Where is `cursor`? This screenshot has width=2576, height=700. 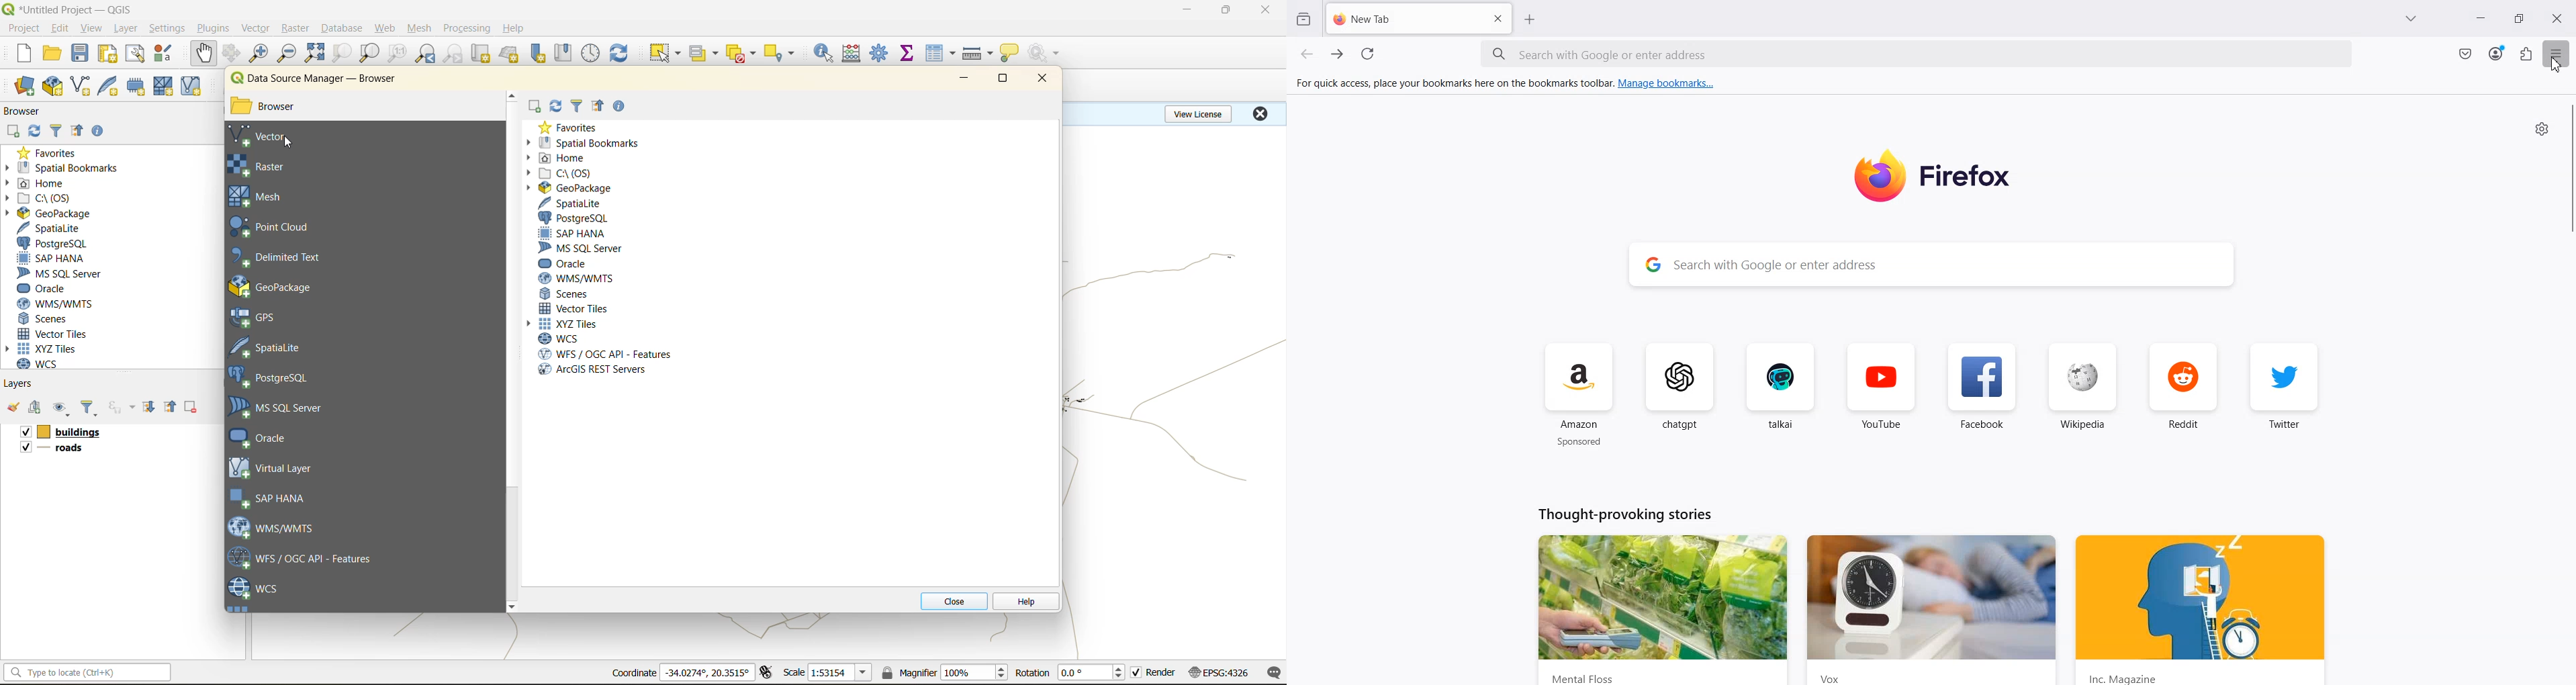
cursor is located at coordinates (289, 143).